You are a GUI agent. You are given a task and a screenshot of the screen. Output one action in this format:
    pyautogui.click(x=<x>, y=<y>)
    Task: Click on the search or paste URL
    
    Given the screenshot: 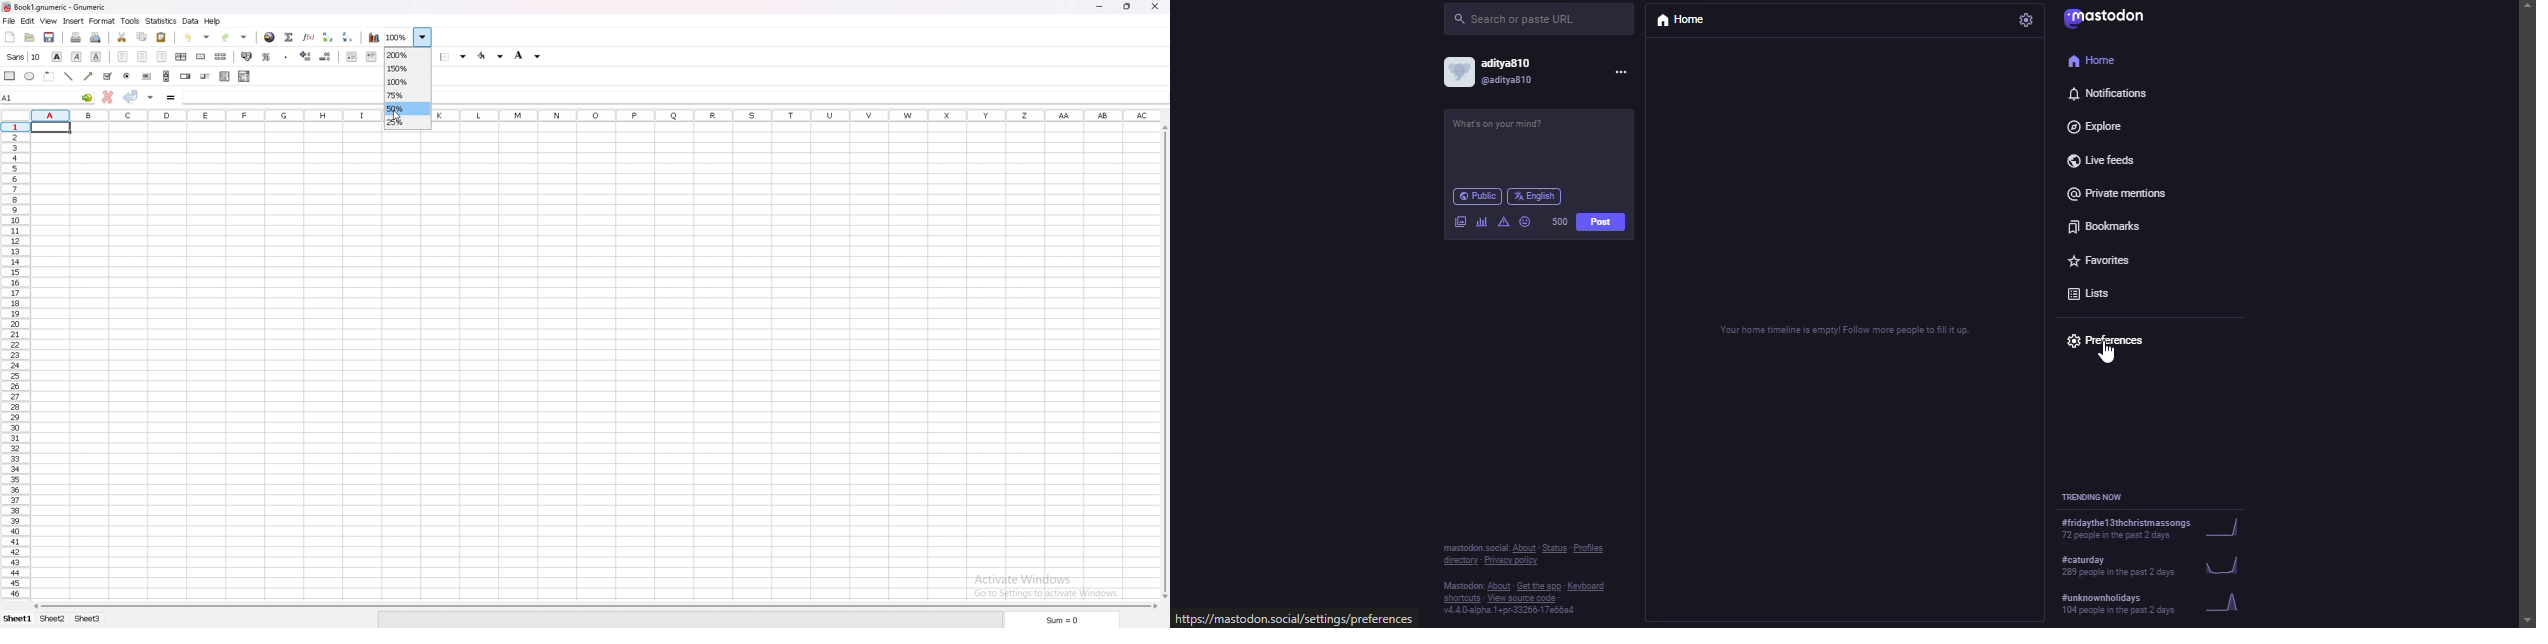 What is the action you would take?
    pyautogui.click(x=1542, y=21)
    